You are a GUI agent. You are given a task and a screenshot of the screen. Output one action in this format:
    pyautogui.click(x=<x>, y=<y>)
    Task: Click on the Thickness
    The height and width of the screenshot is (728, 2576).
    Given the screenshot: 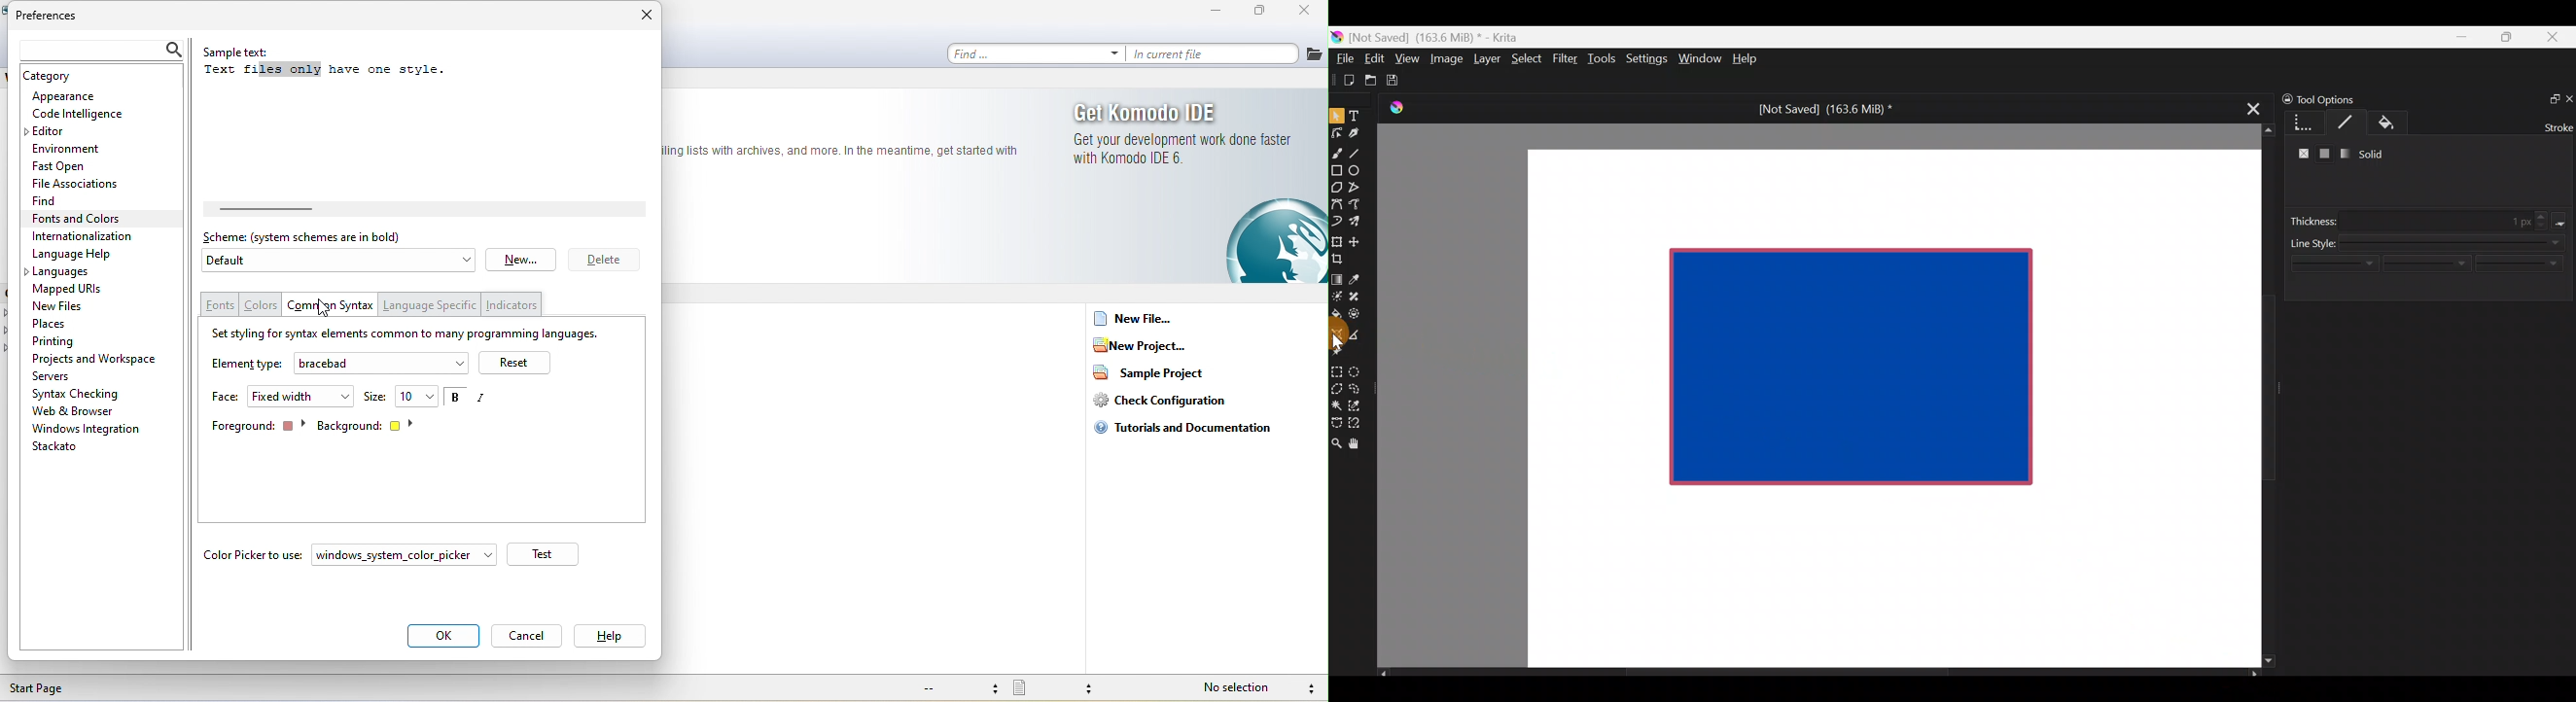 What is the action you would take?
    pyautogui.click(x=2433, y=220)
    